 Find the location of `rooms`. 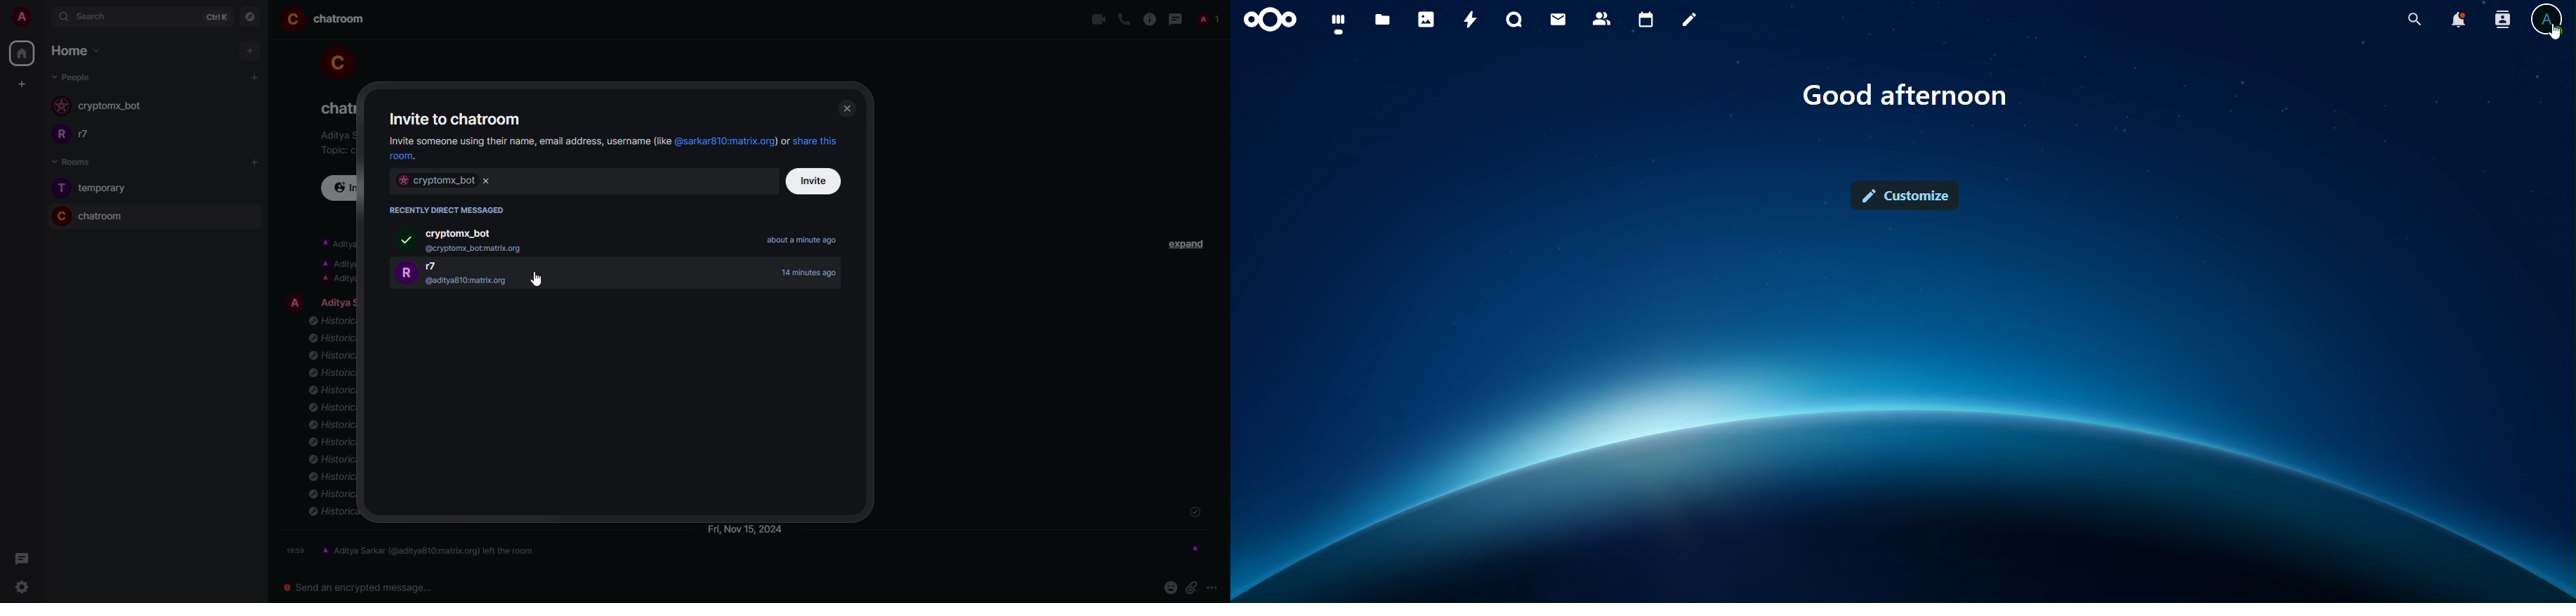

rooms is located at coordinates (67, 162).